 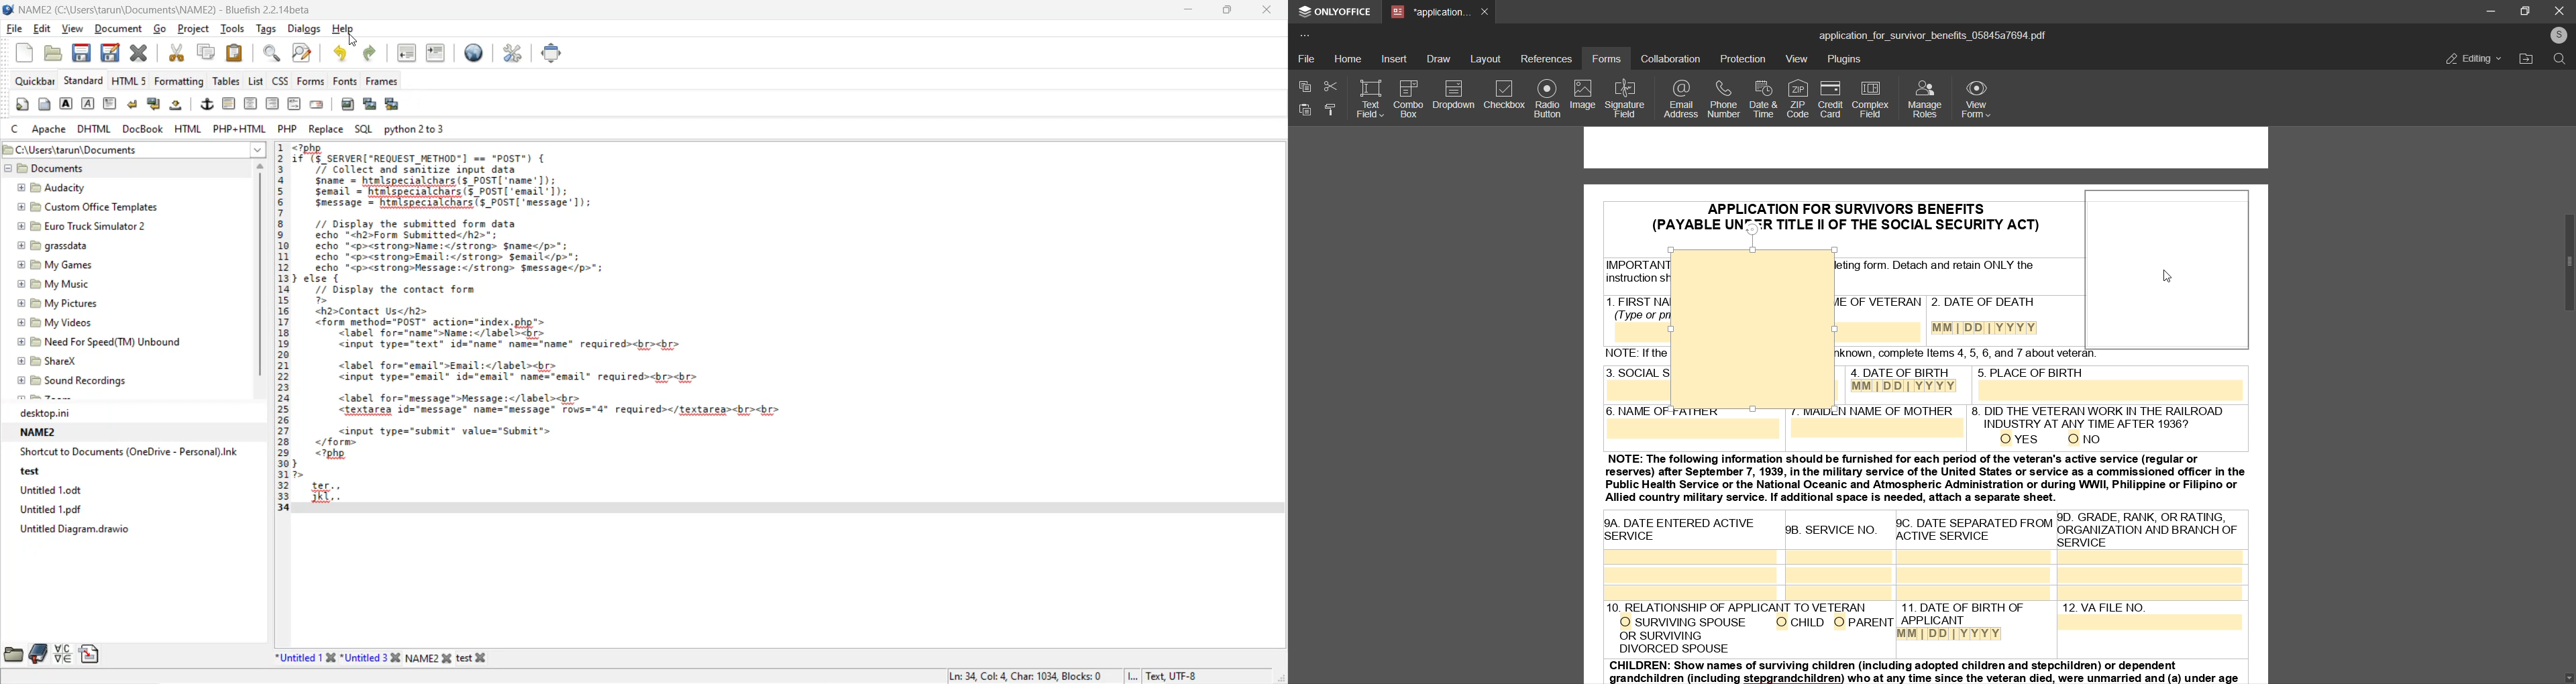 What do you see at coordinates (2557, 35) in the screenshot?
I see `user` at bounding box center [2557, 35].